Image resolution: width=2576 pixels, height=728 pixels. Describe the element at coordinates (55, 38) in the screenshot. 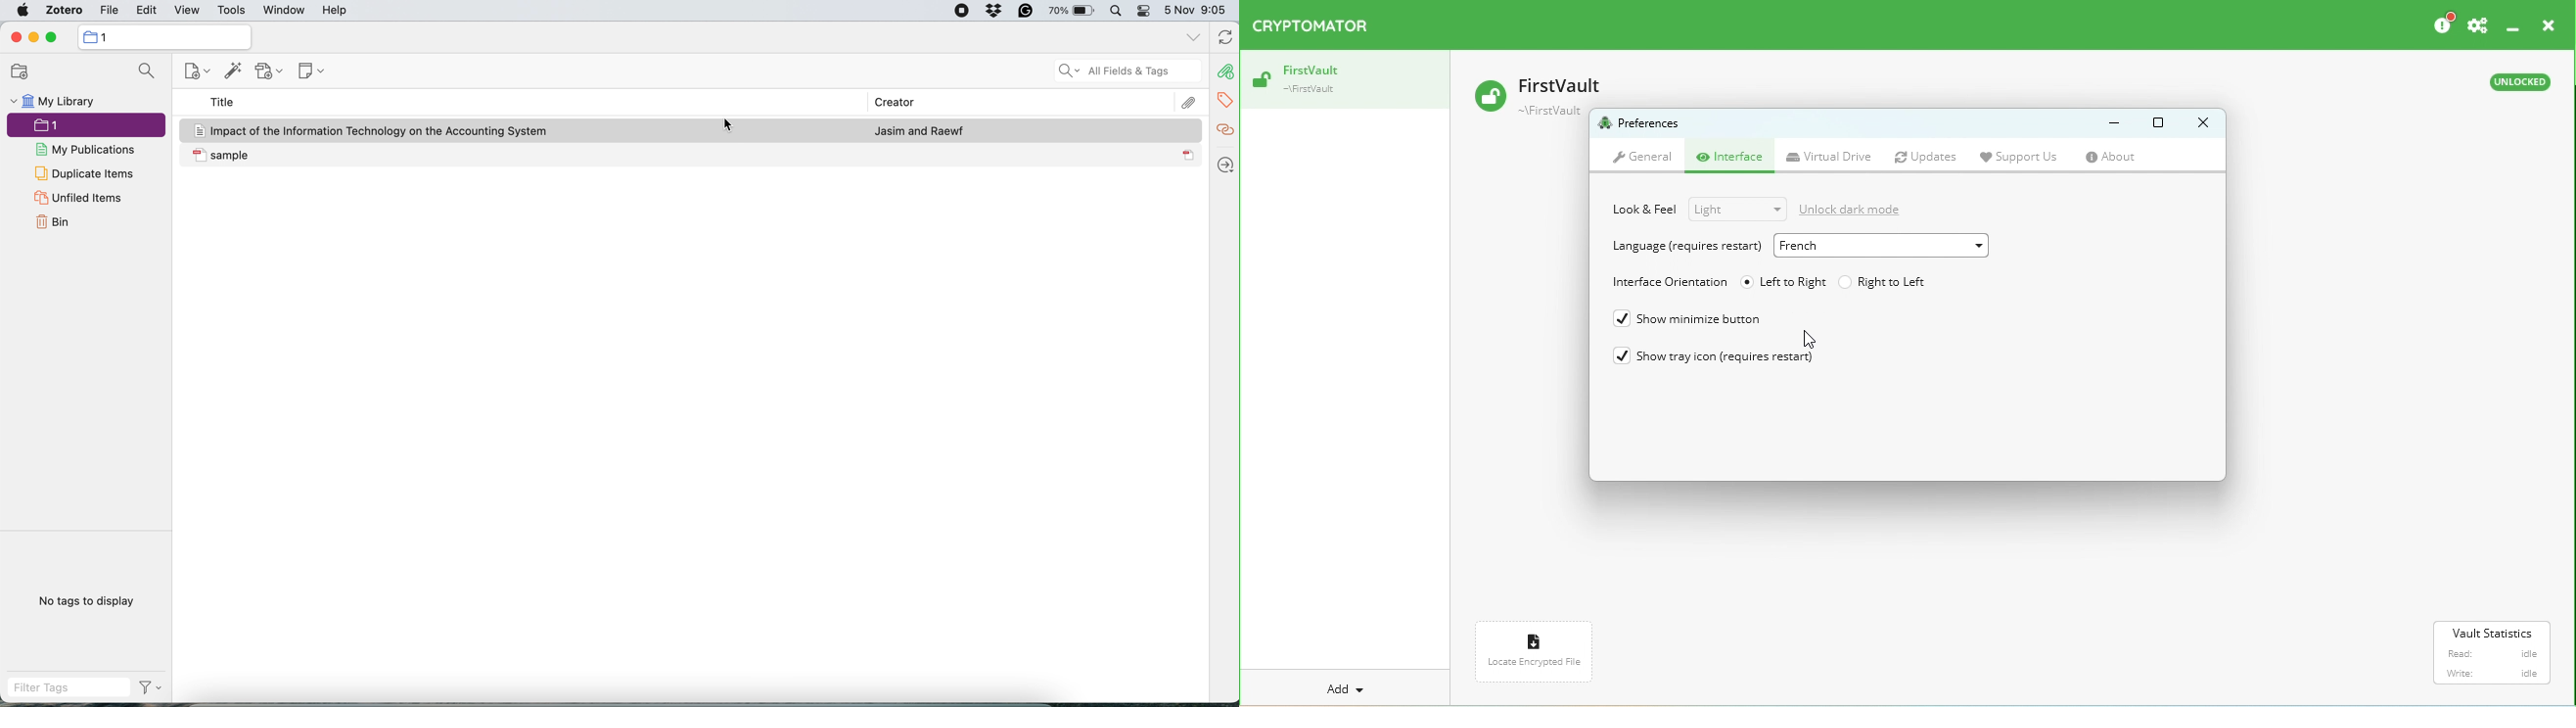

I see `maximise` at that location.